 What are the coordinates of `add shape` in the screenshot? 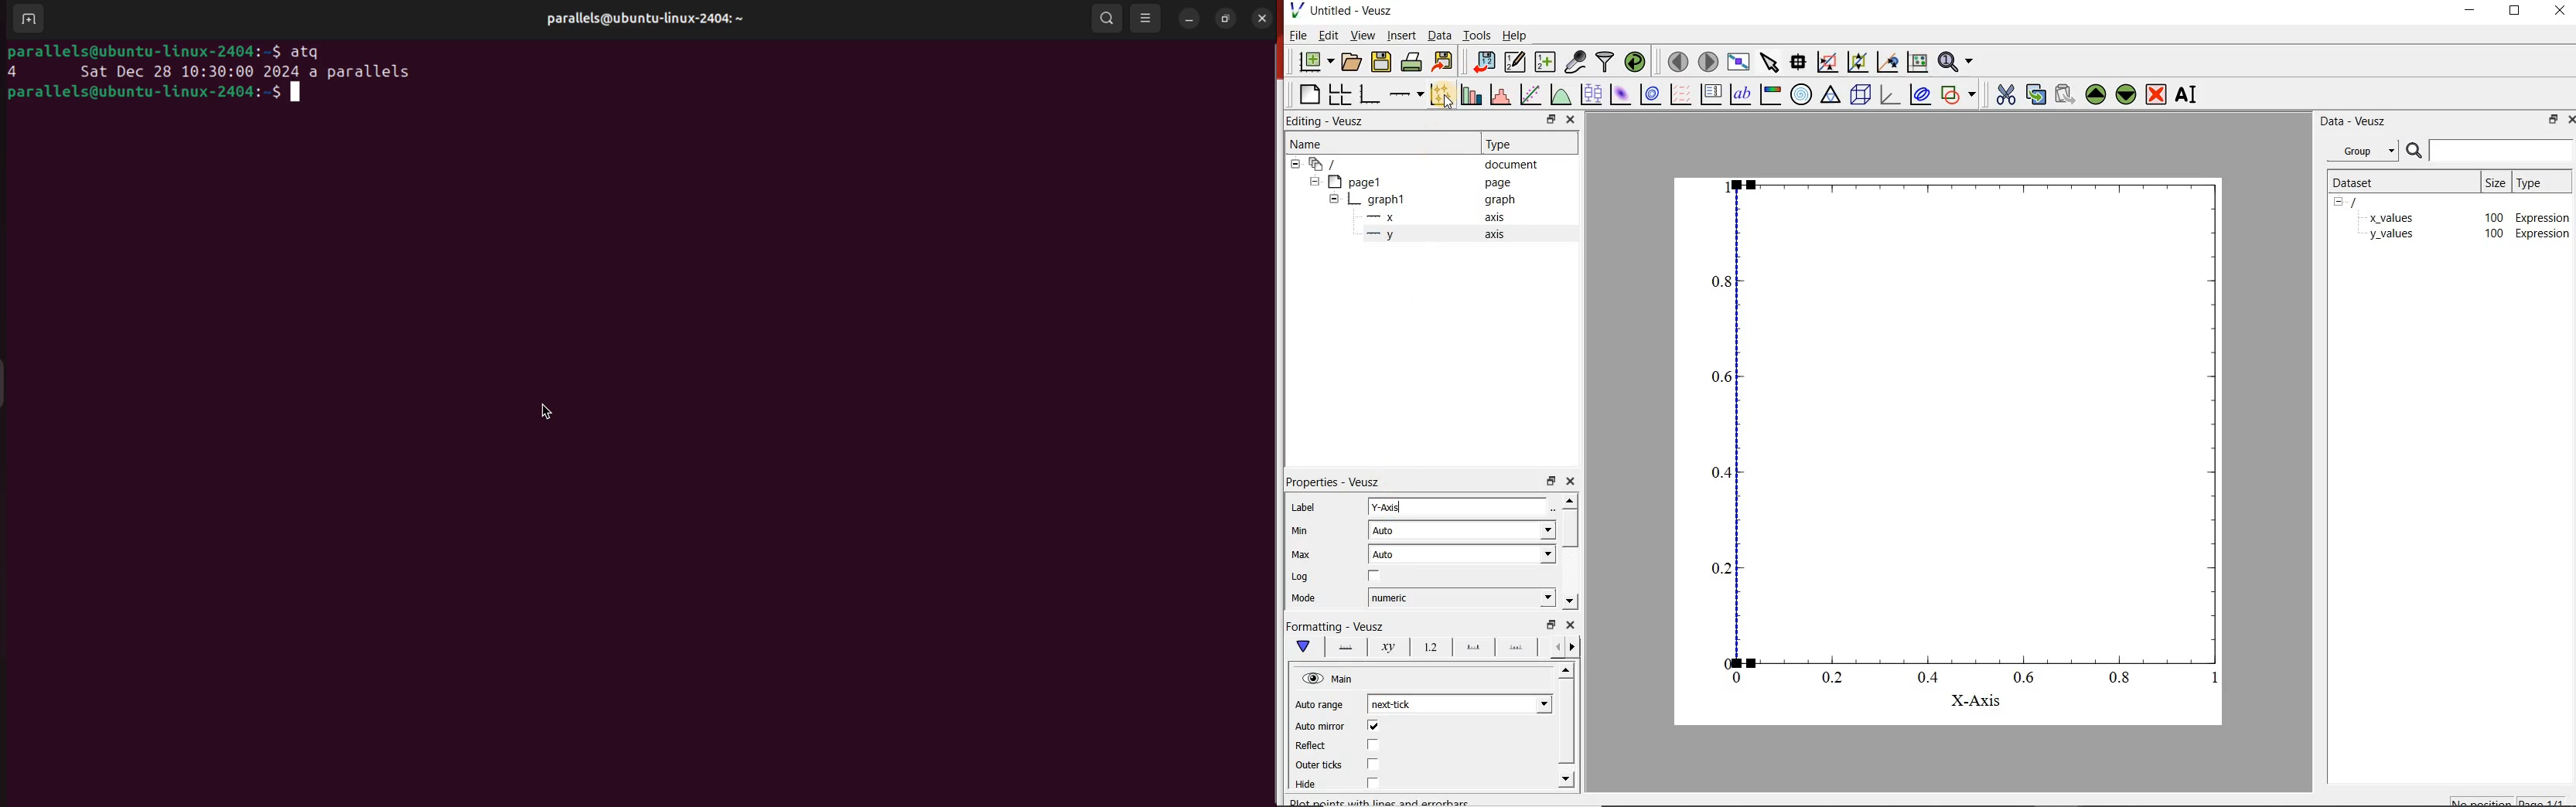 It's located at (1959, 95).